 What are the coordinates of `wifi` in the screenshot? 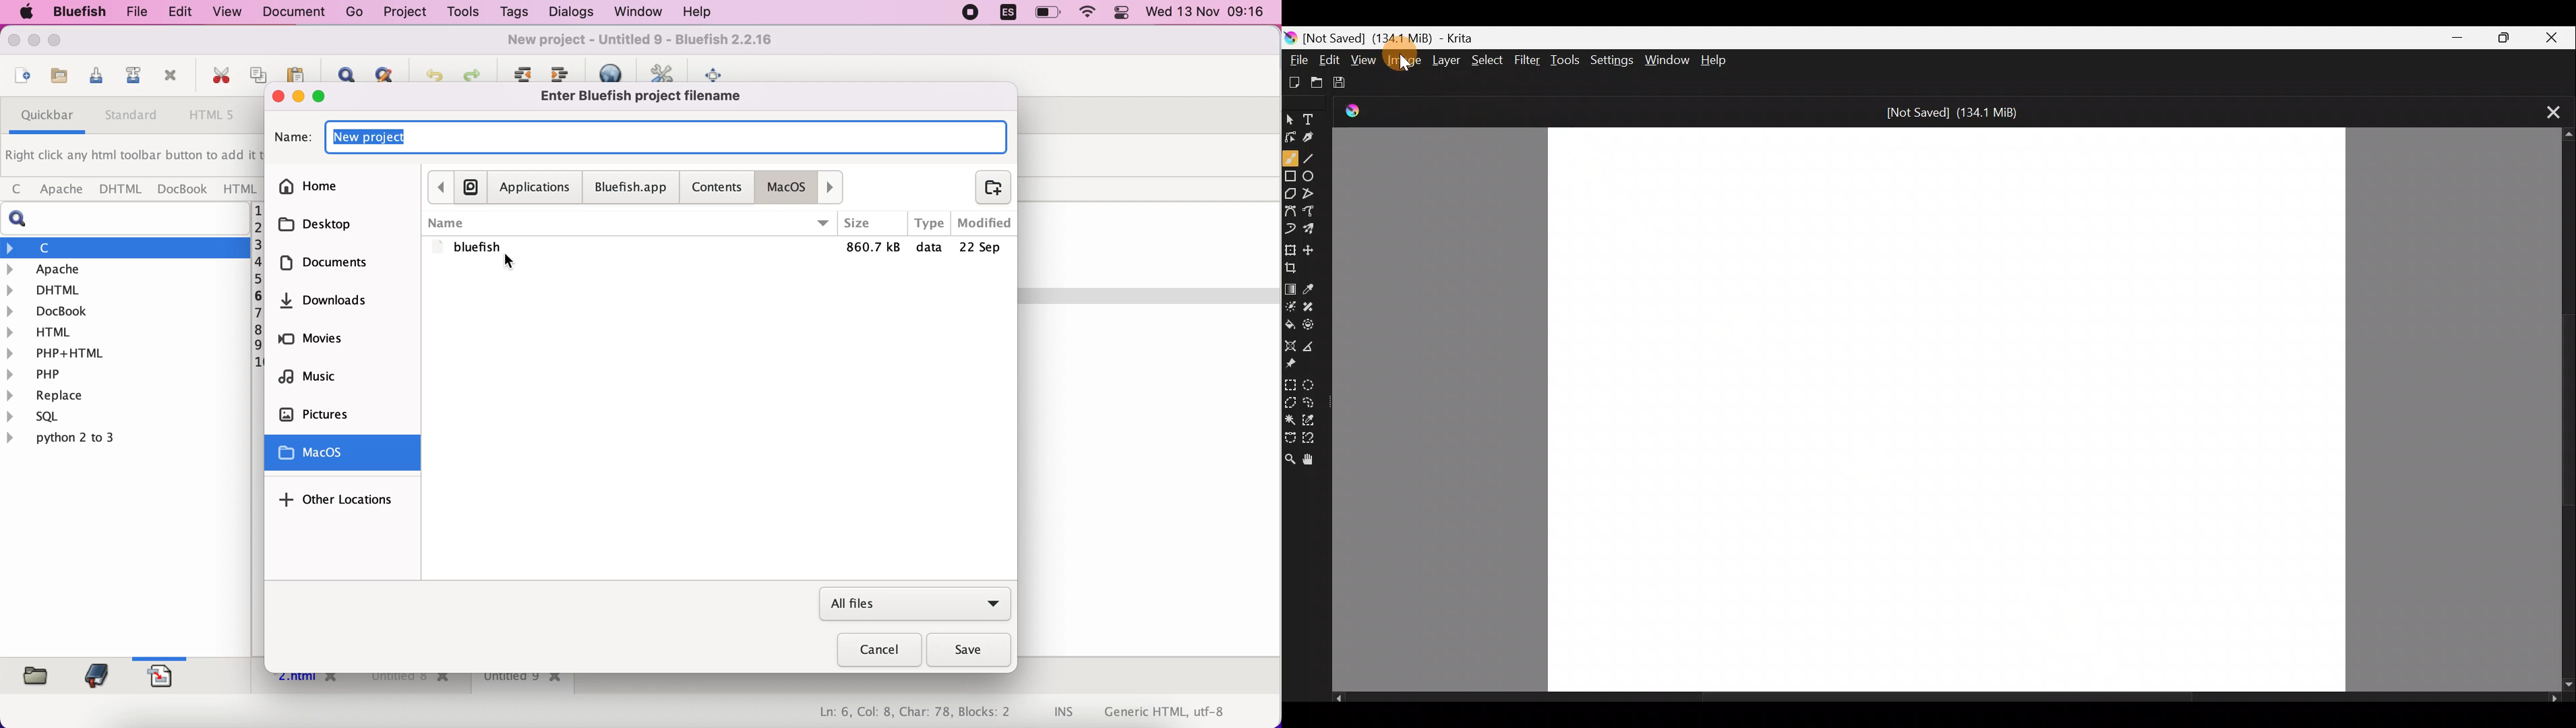 It's located at (1089, 14).